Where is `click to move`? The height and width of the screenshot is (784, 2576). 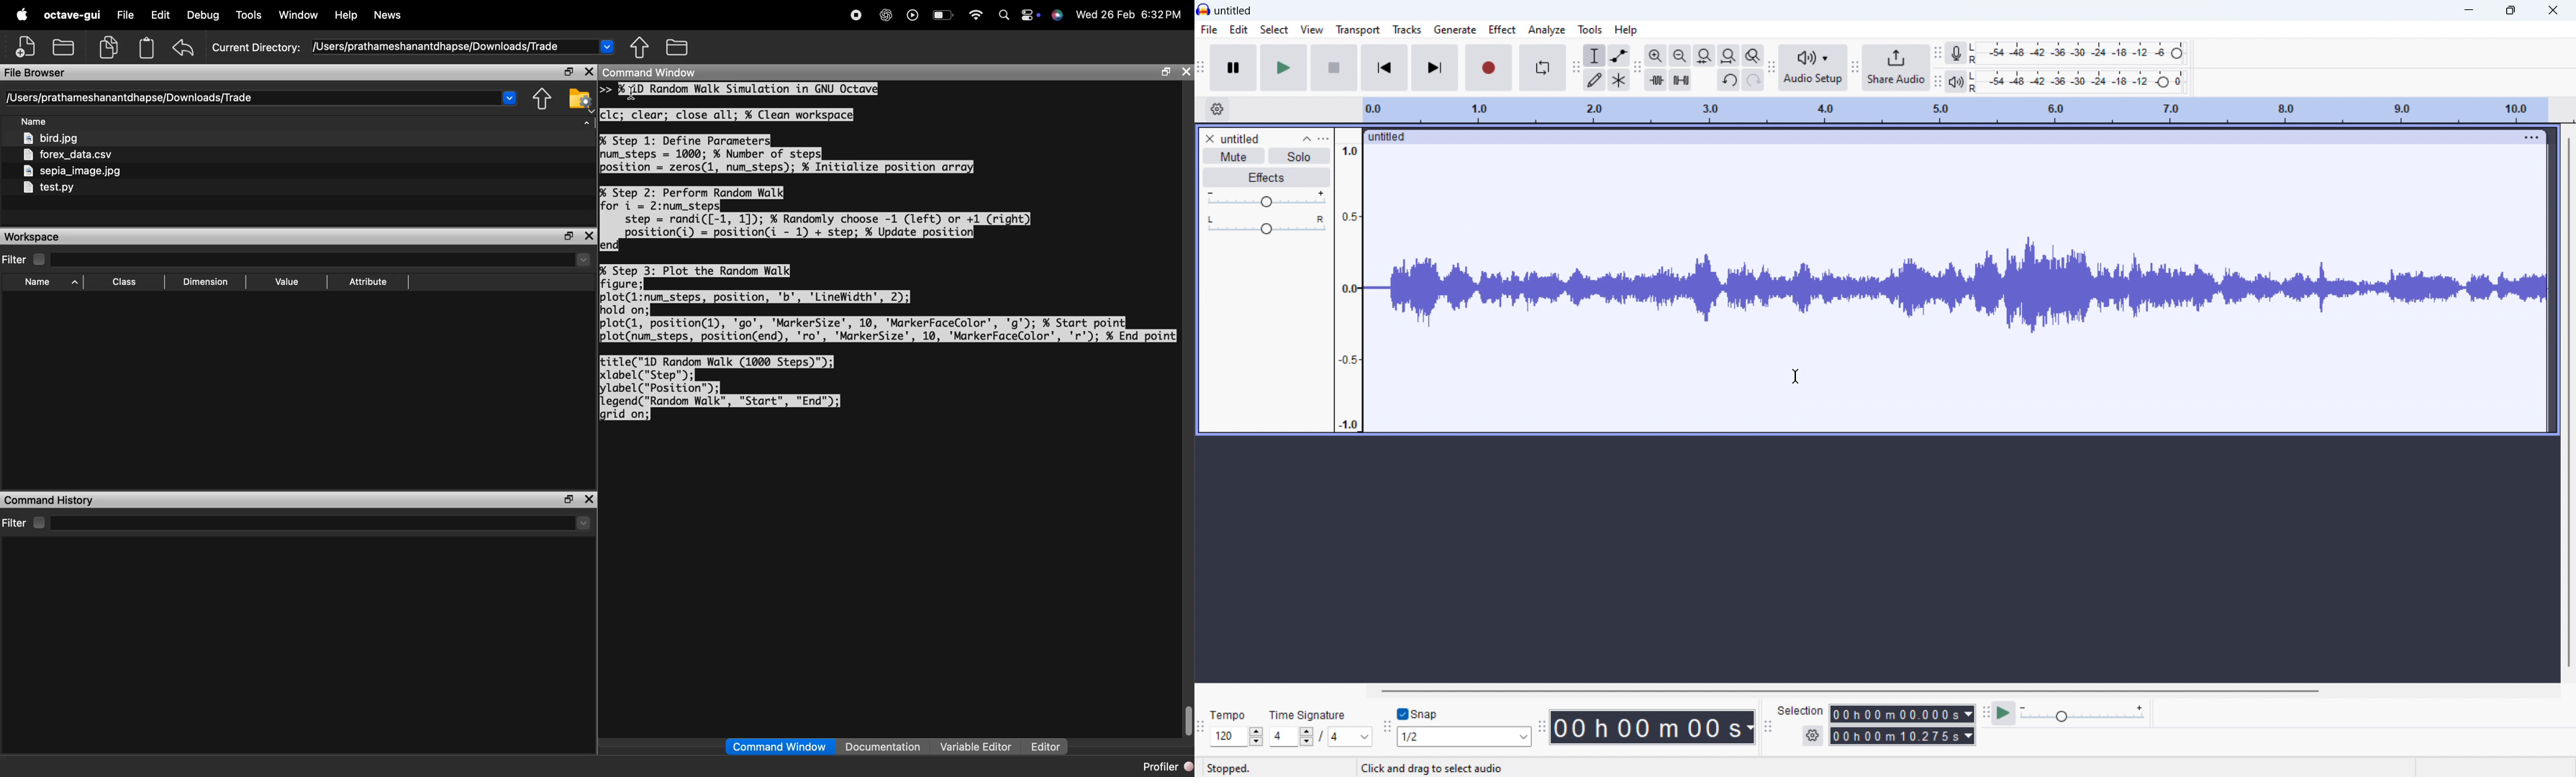 click to move is located at coordinates (1936, 136).